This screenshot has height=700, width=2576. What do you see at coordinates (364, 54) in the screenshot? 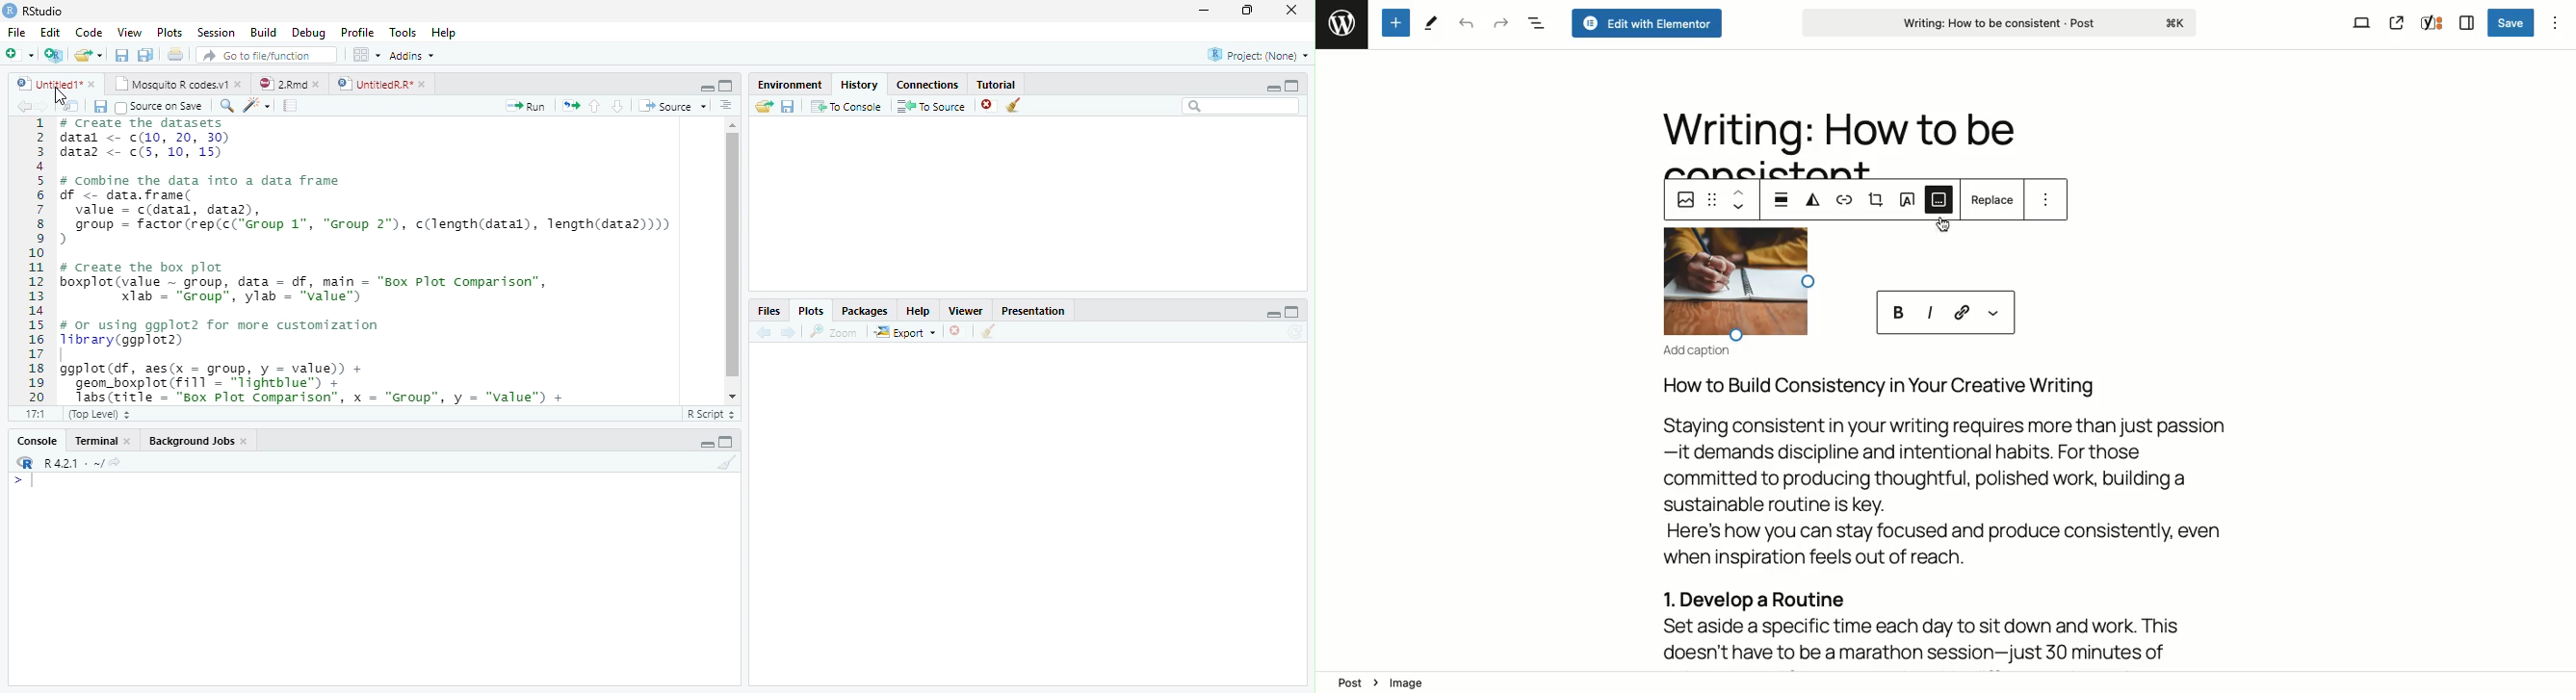
I see `Workspace panes` at bounding box center [364, 54].